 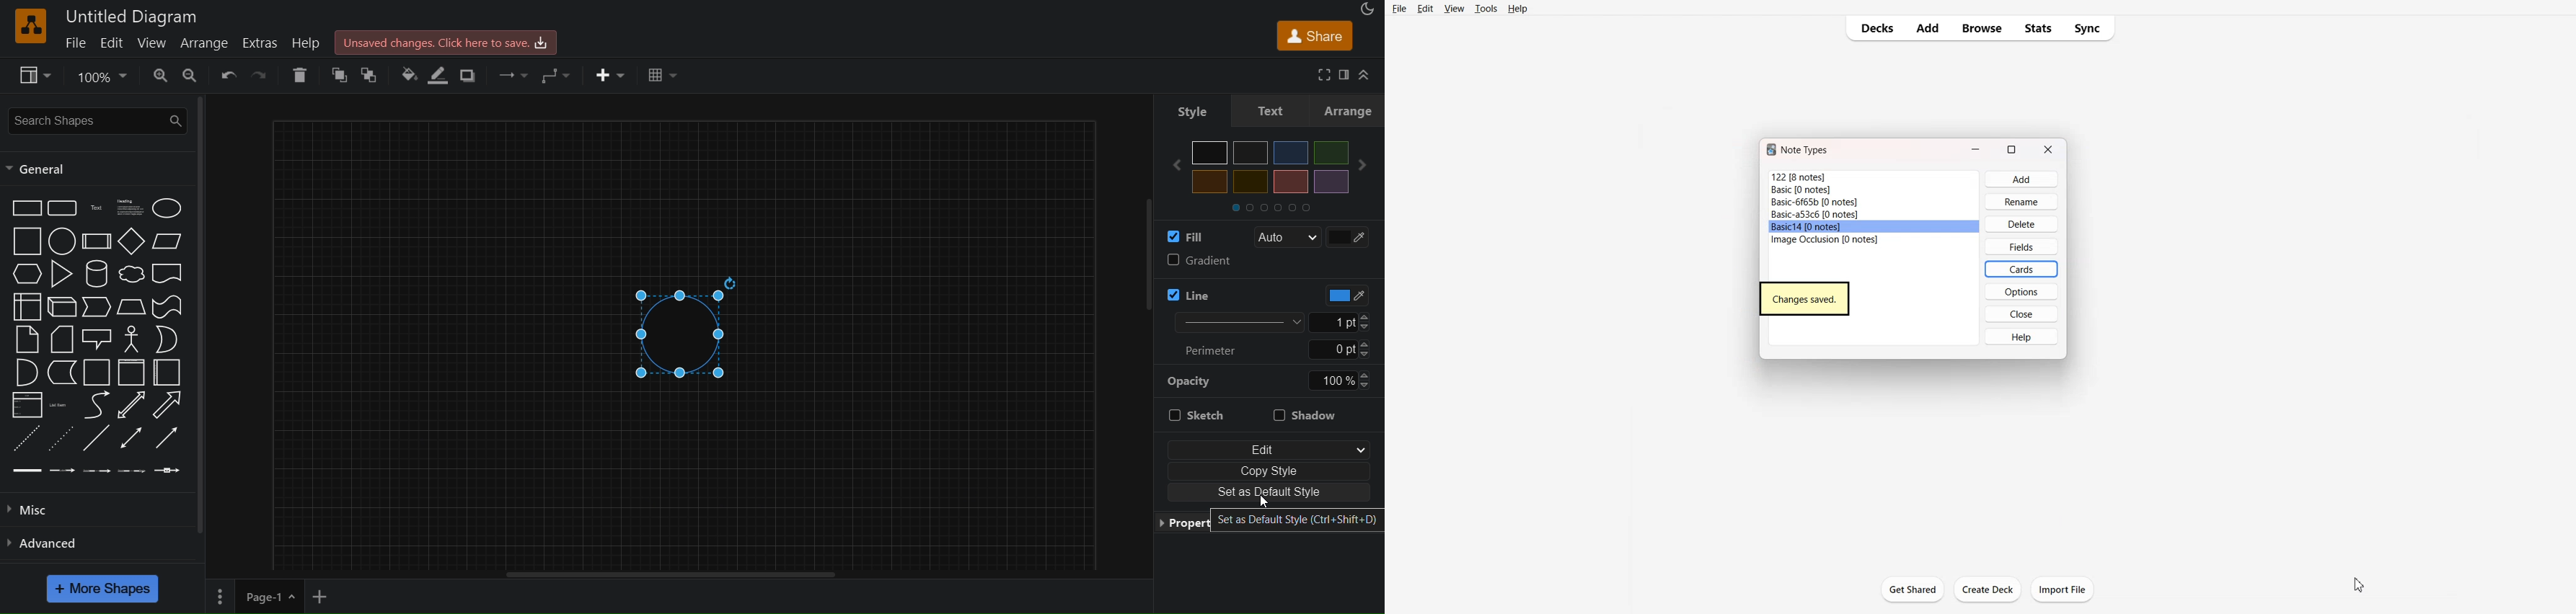 I want to click on Fields, so click(x=2022, y=246).